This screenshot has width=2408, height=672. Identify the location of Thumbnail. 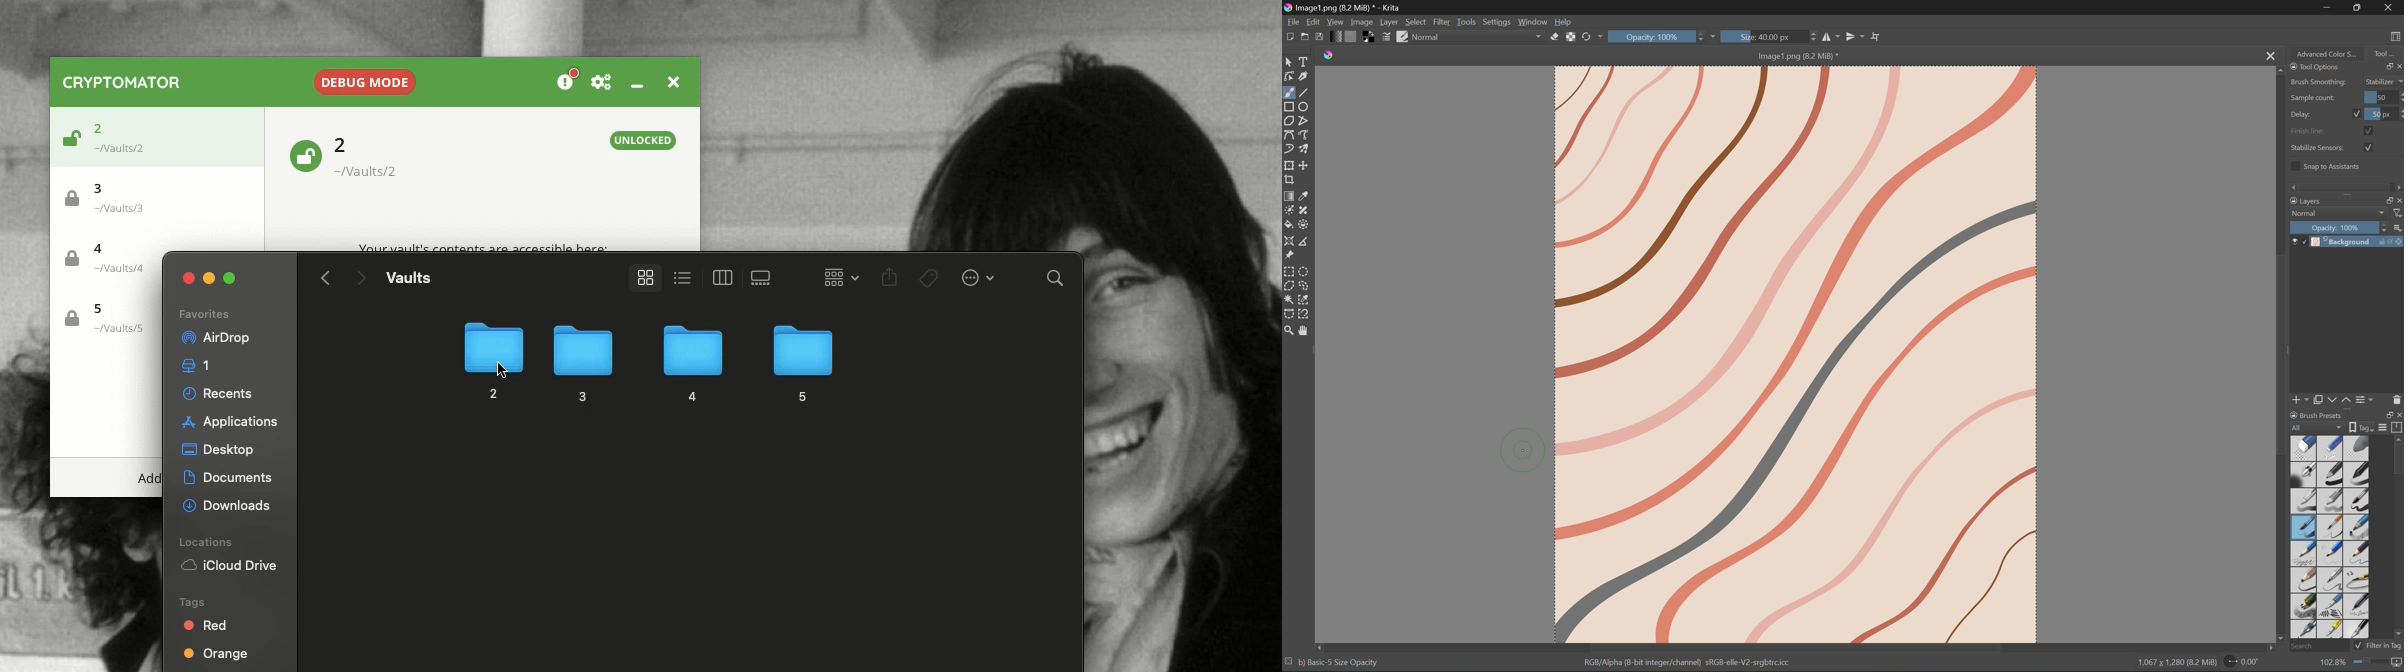
(2398, 227).